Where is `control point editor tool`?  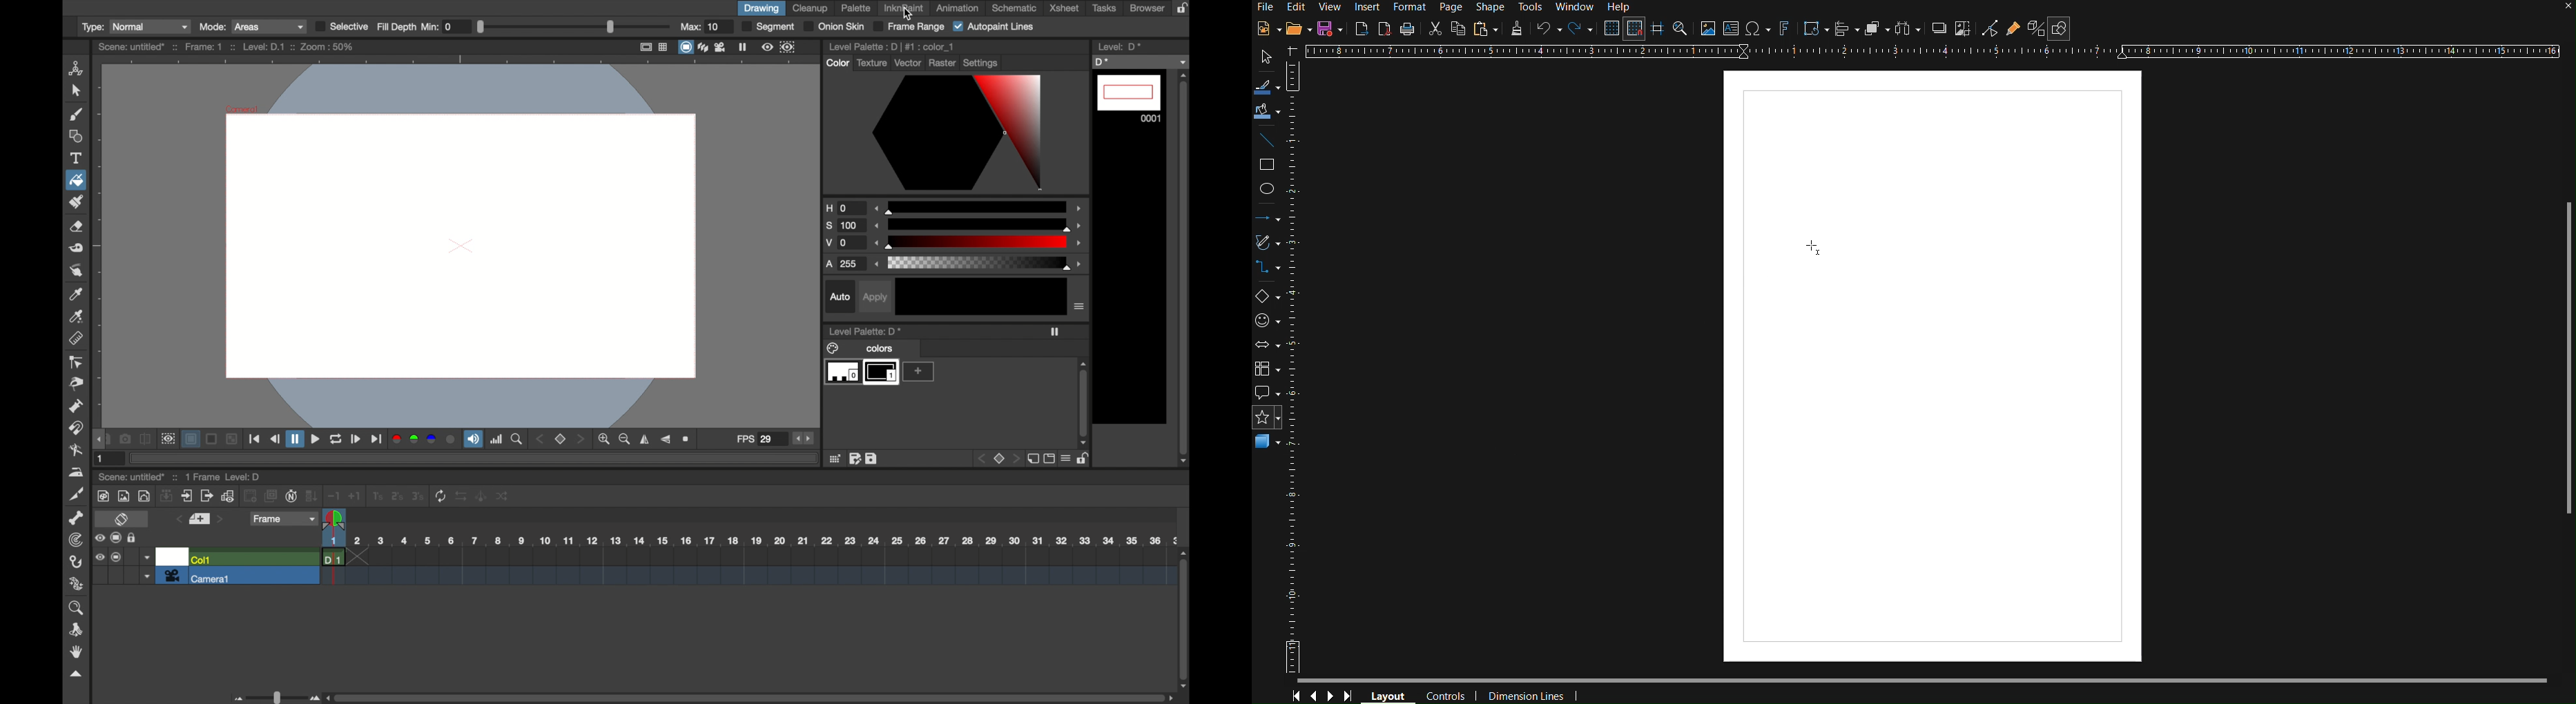
control point editor tool is located at coordinates (75, 362).